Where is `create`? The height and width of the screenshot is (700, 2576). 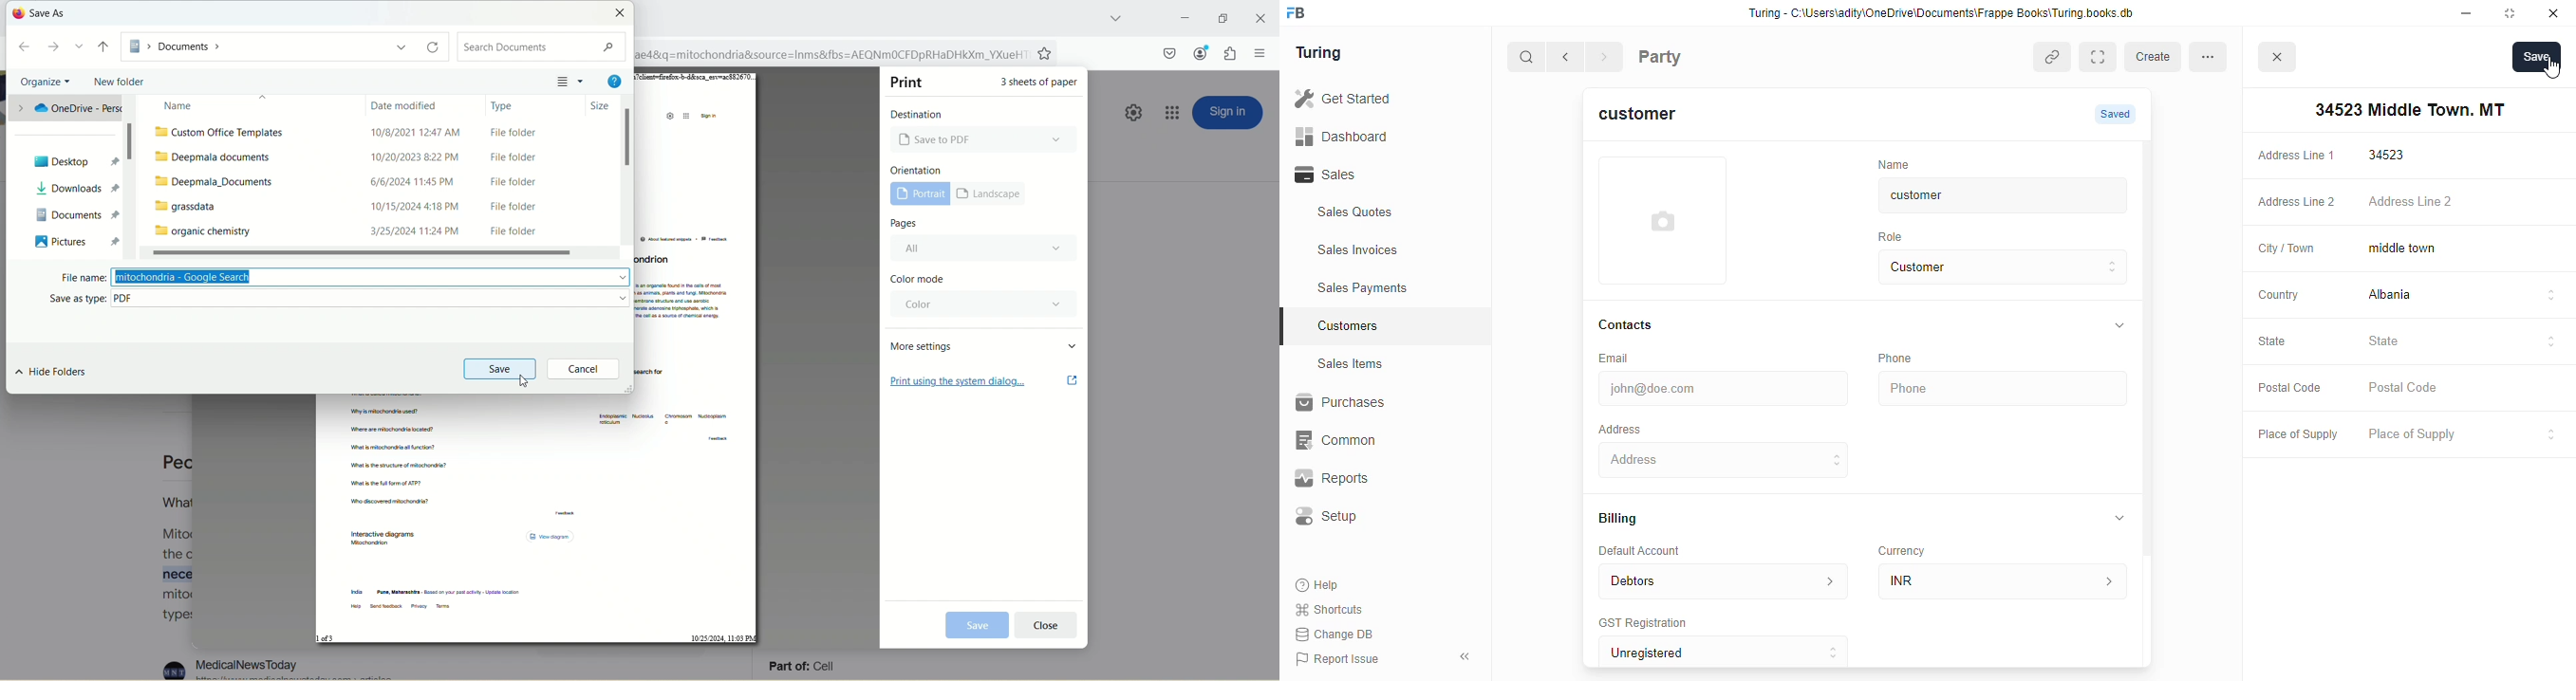 create is located at coordinates (2156, 57).